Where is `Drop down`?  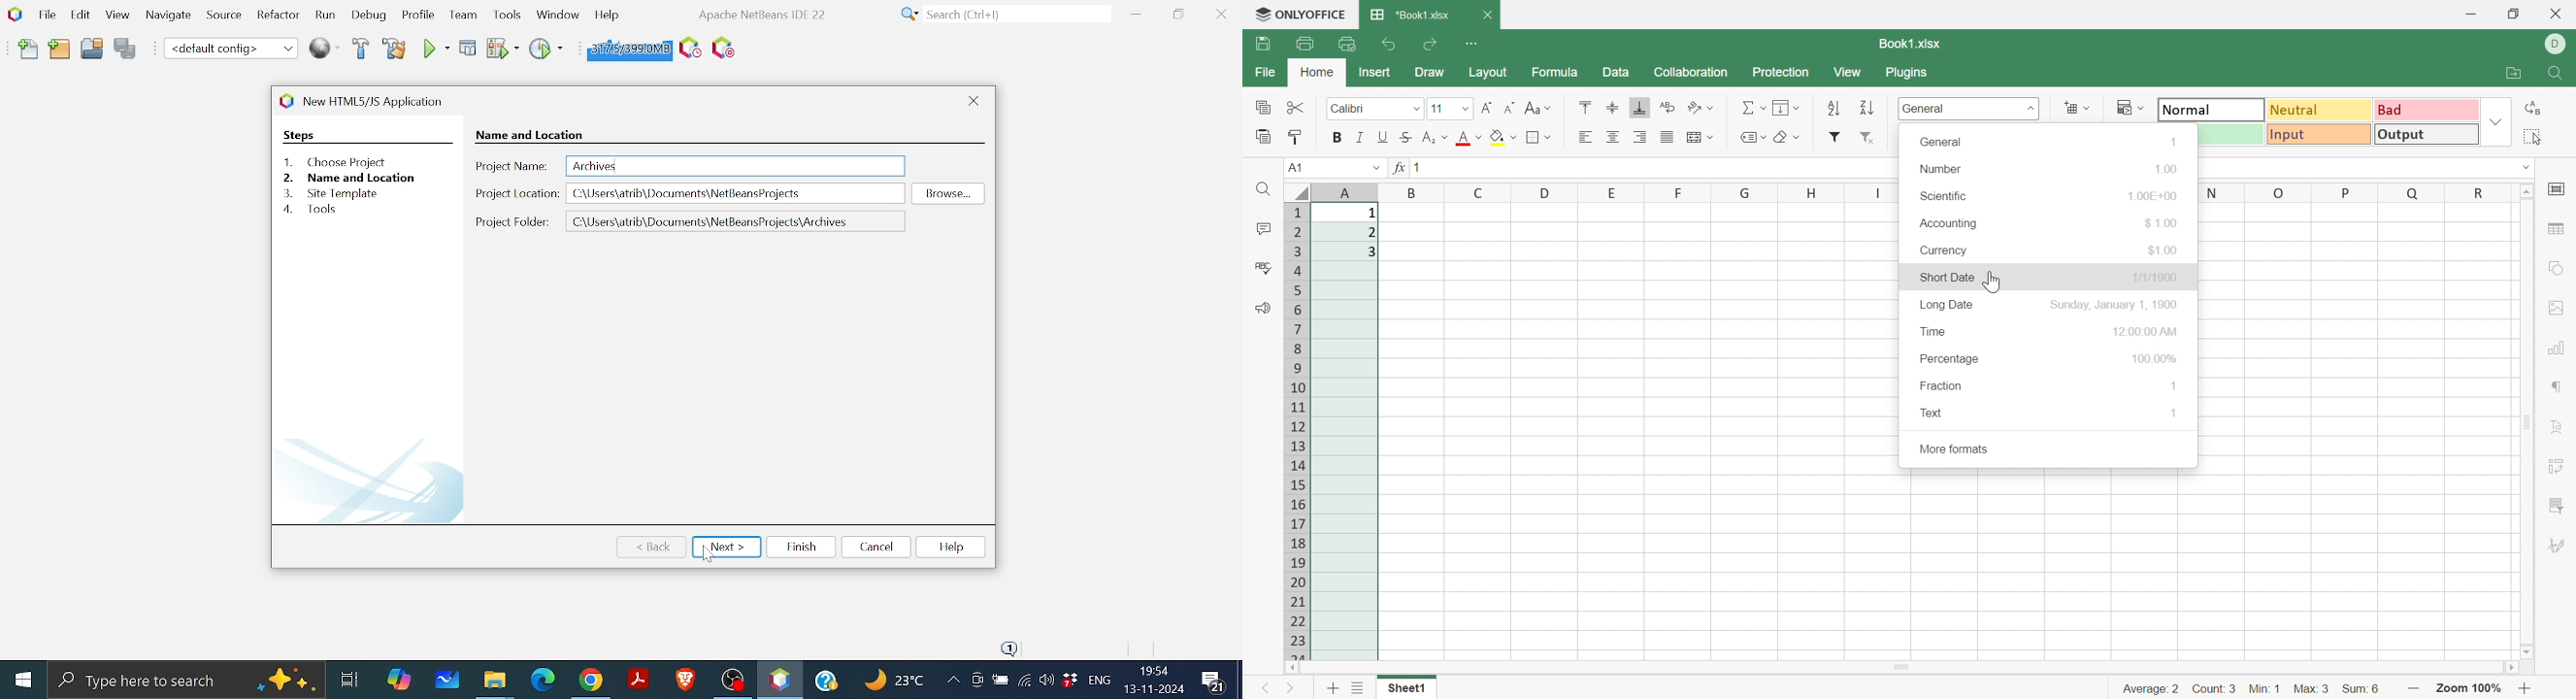
Drop down is located at coordinates (2496, 120).